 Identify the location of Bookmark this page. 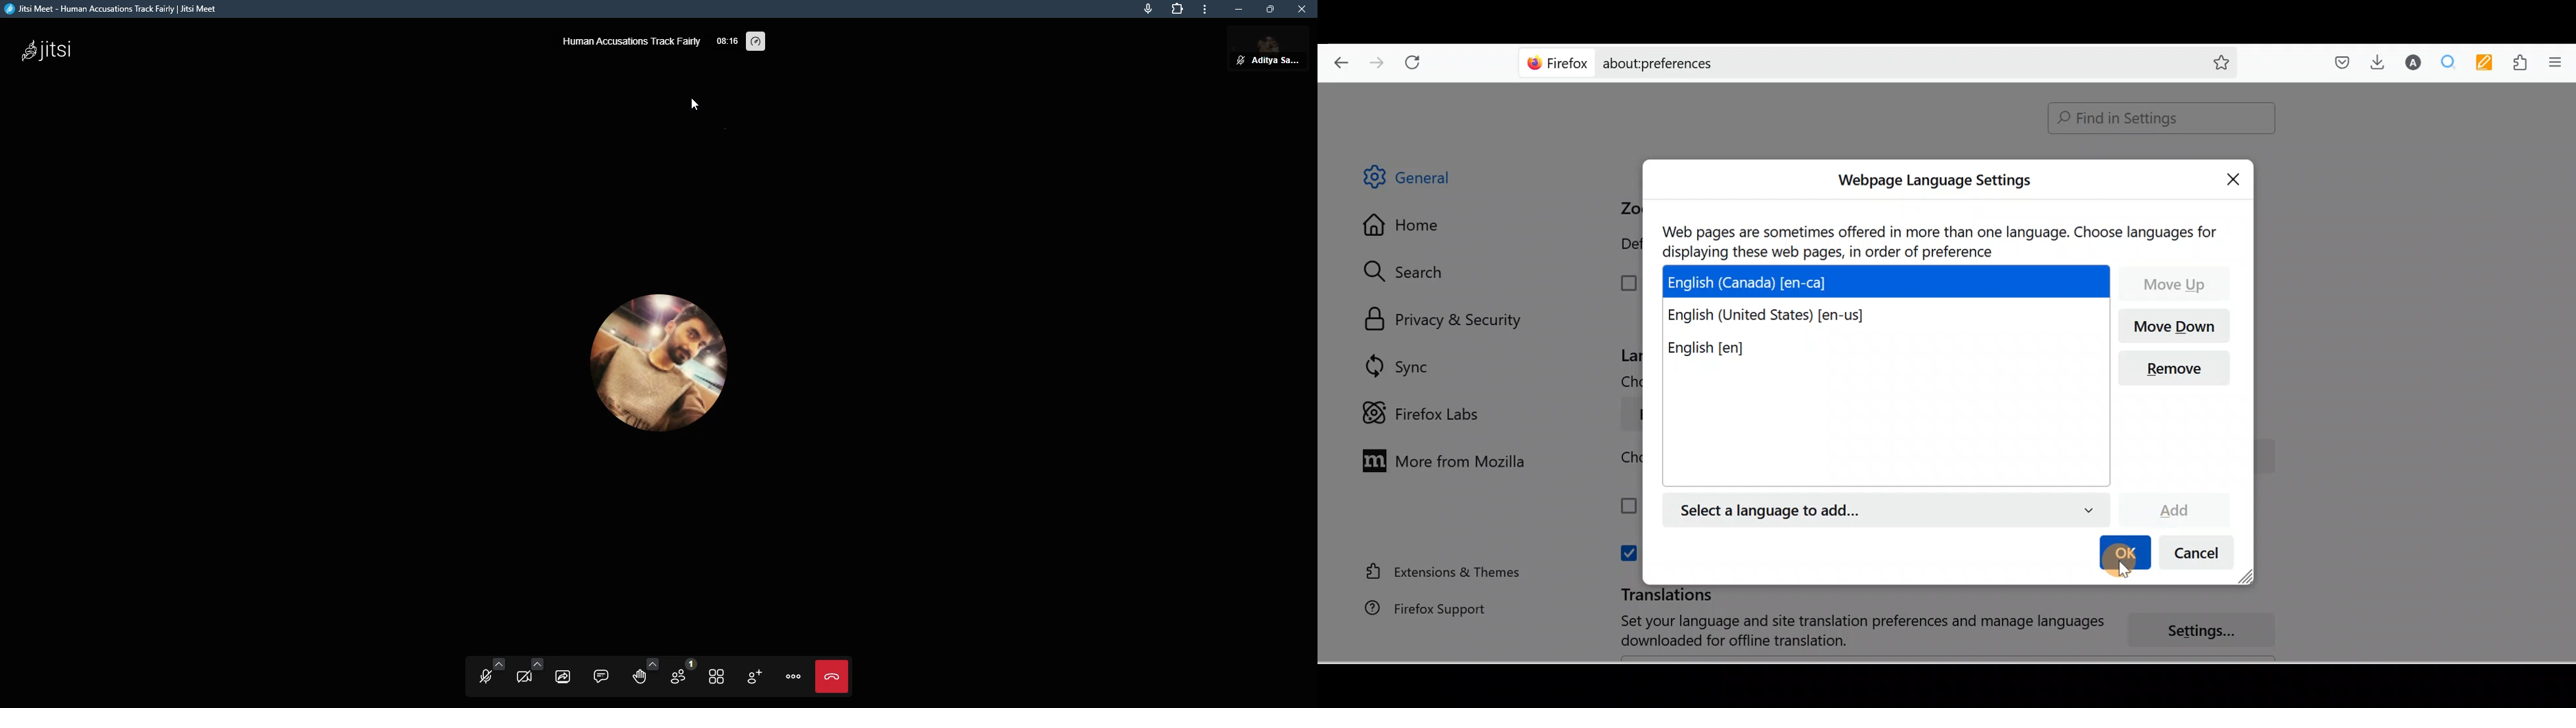
(2211, 62).